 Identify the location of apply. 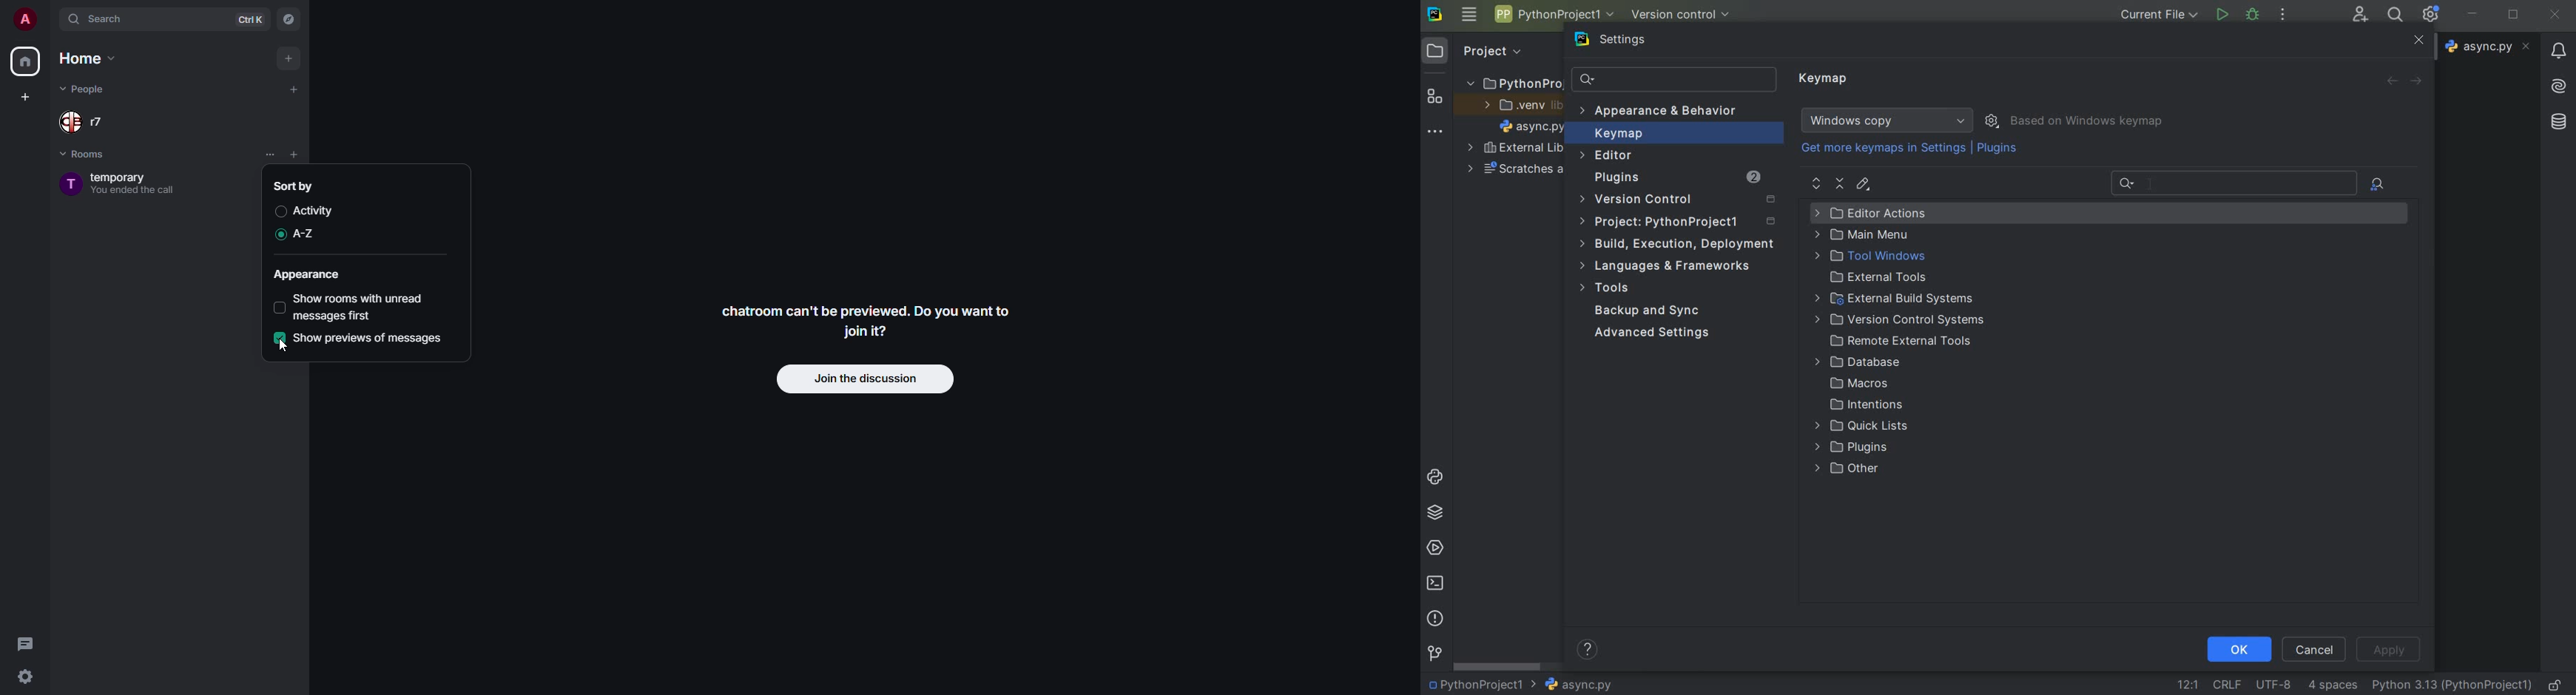
(2388, 650).